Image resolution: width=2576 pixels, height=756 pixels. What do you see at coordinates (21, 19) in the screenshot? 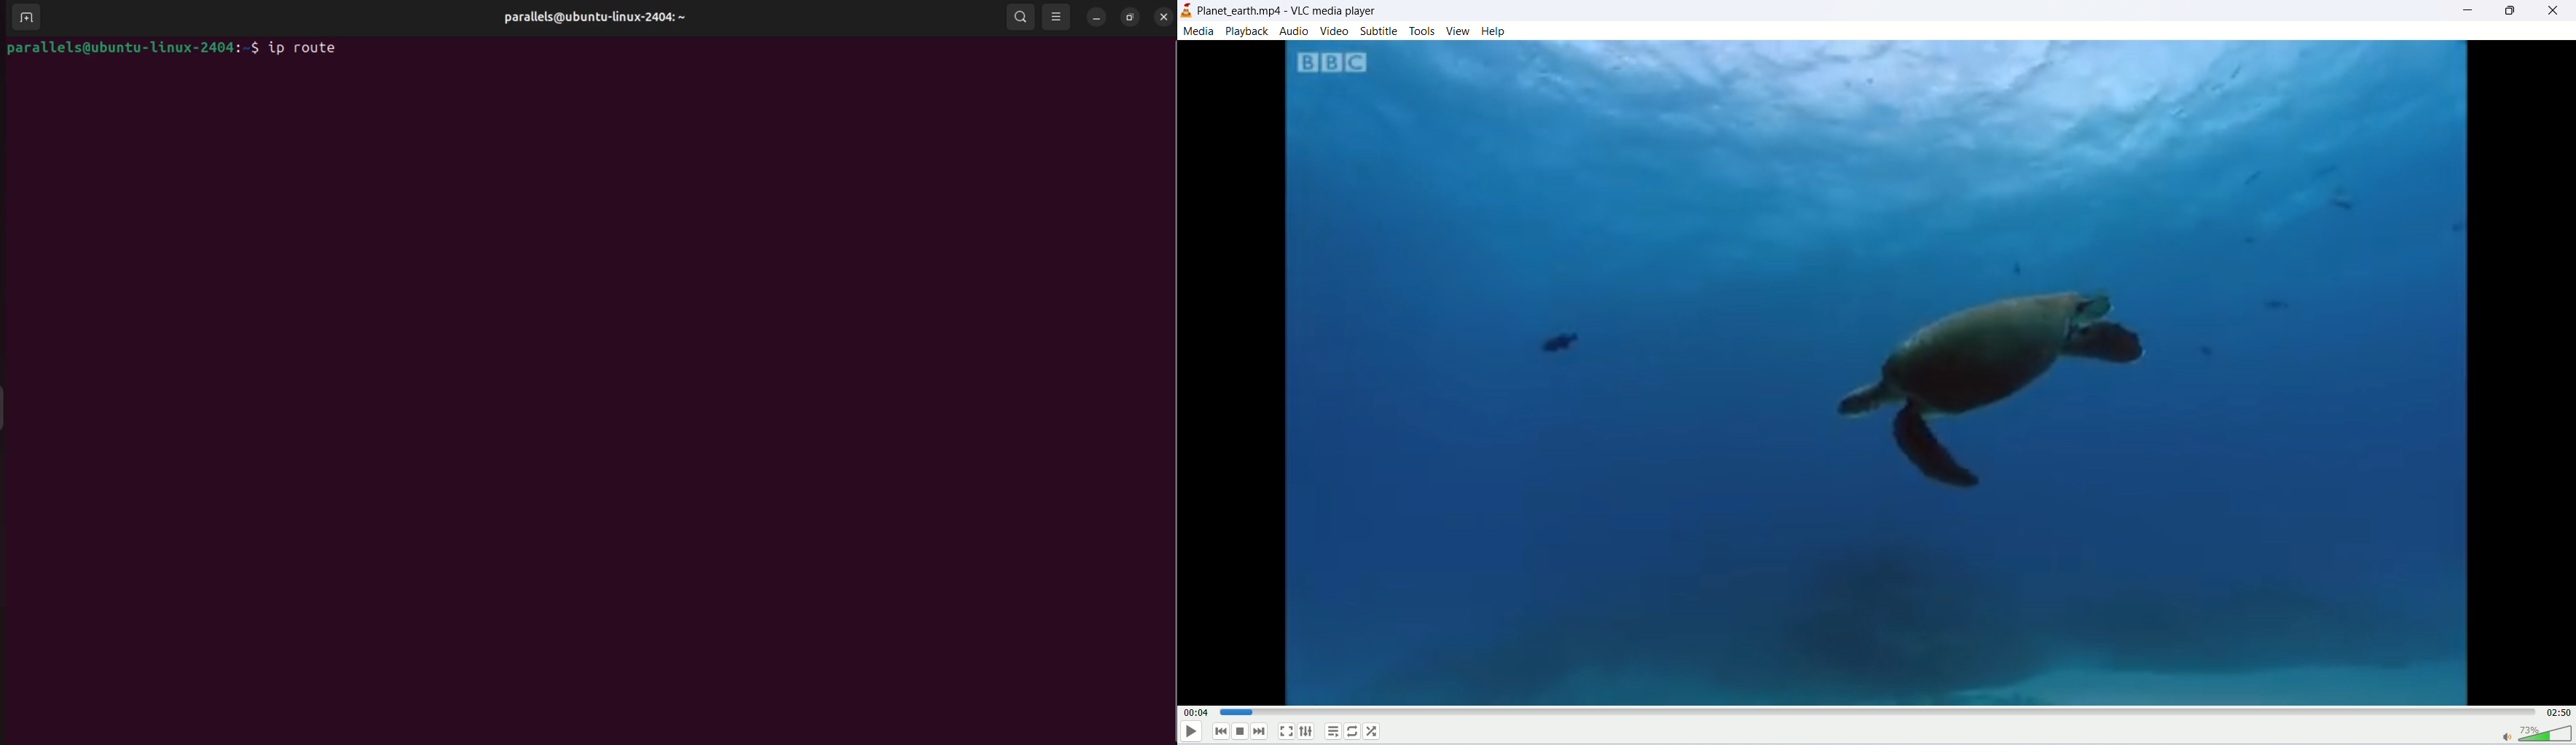
I see `ADD TERMINAL` at bounding box center [21, 19].